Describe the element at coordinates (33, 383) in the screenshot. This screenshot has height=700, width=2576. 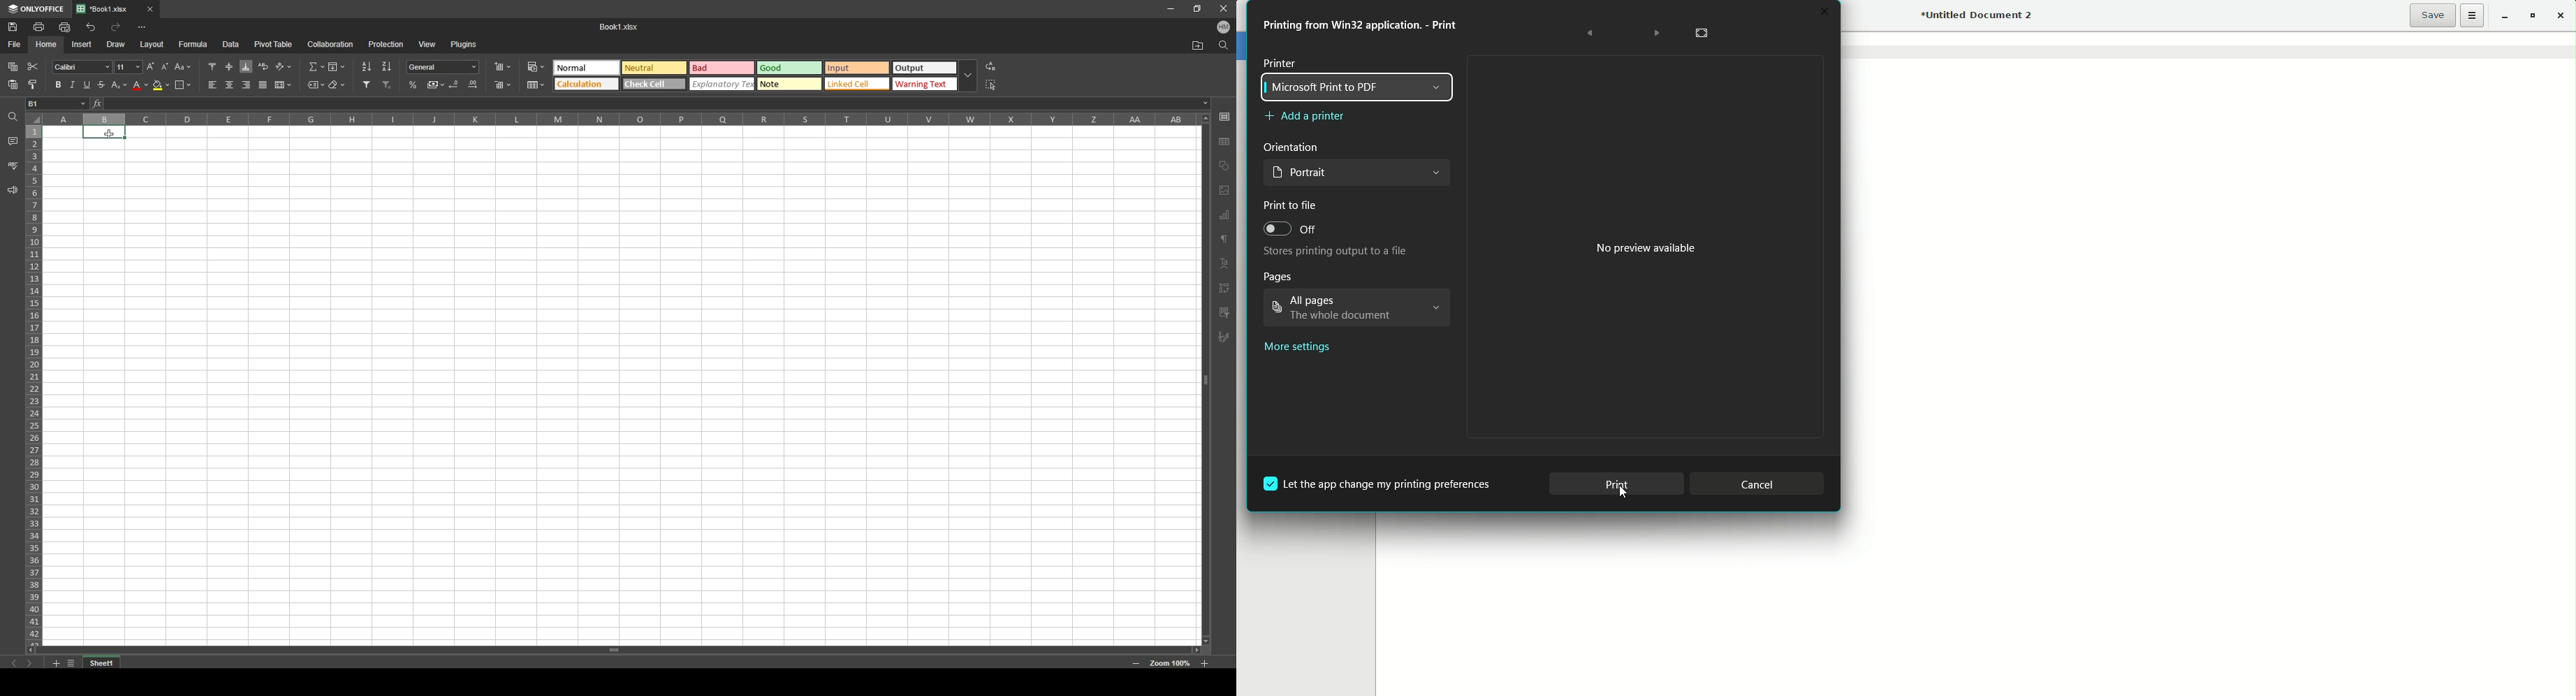
I see `rows` at that location.